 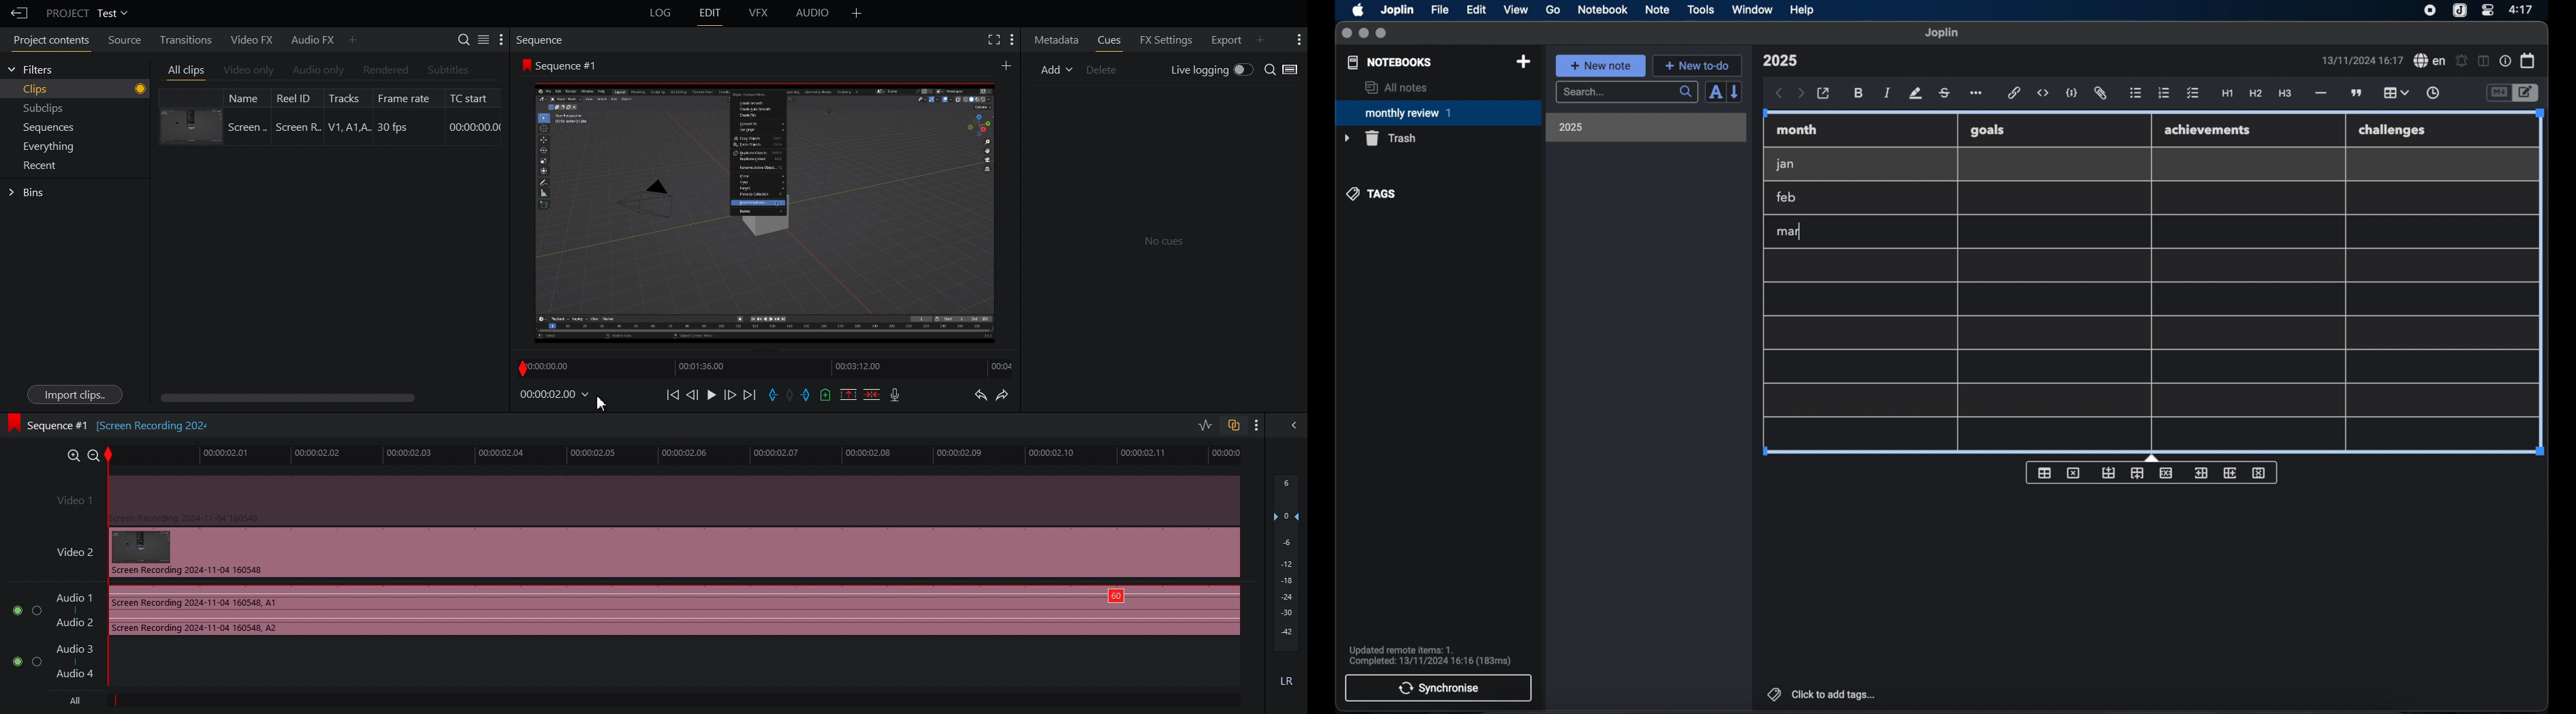 What do you see at coordinates (577, 394) in the screenshot?
I see `Apply` at bounding box center [577, 394].